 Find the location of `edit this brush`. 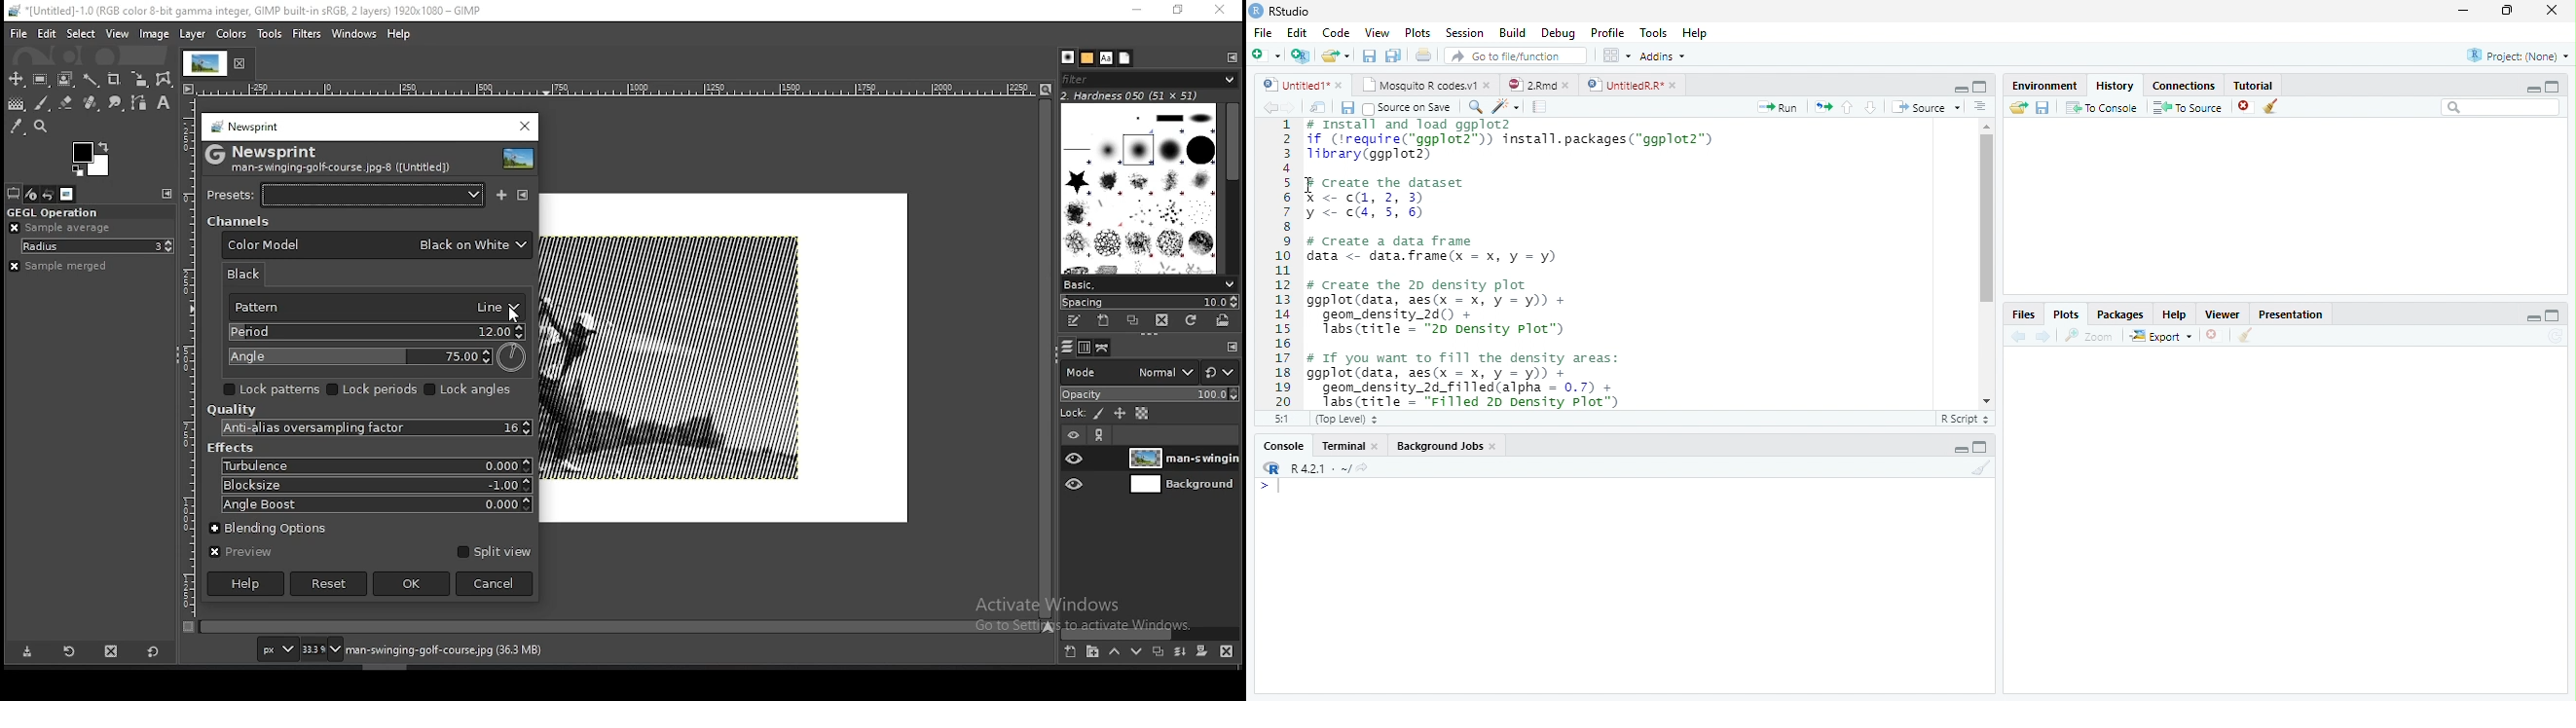

edit this brush is located at coordinates (1075, 322).